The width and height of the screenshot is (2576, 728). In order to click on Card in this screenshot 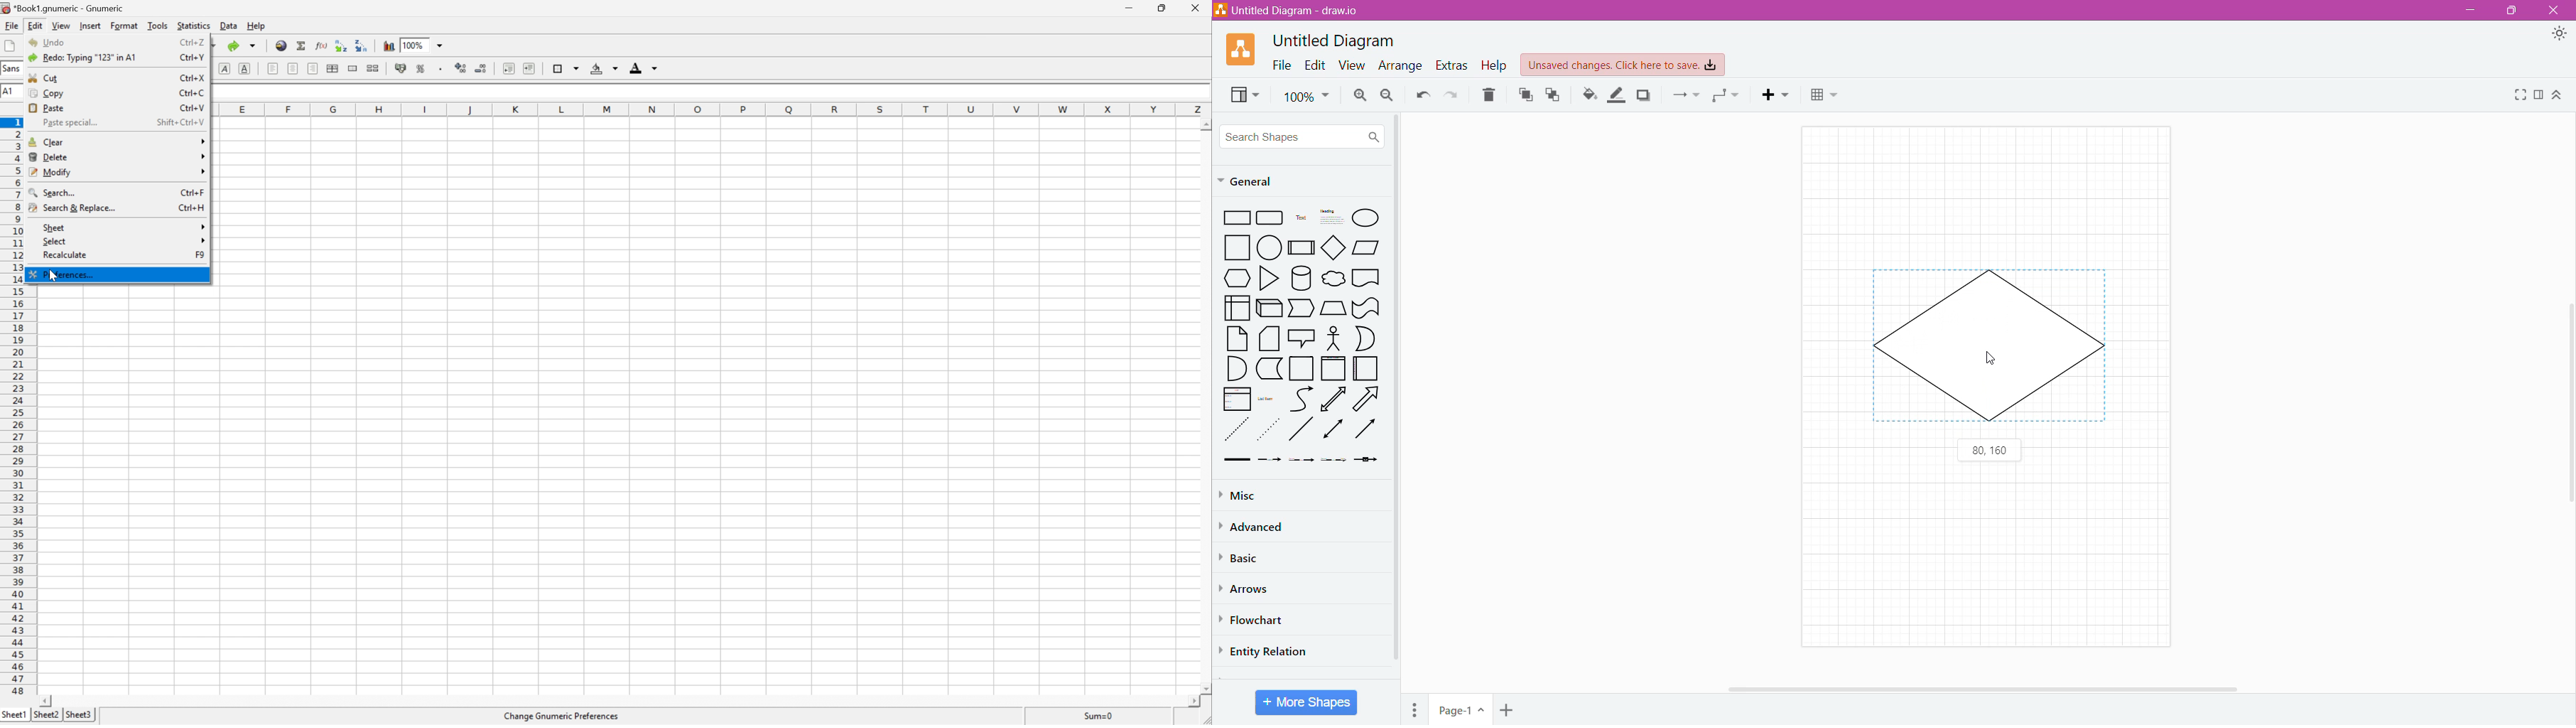, I will do `click(1267, 339)`.